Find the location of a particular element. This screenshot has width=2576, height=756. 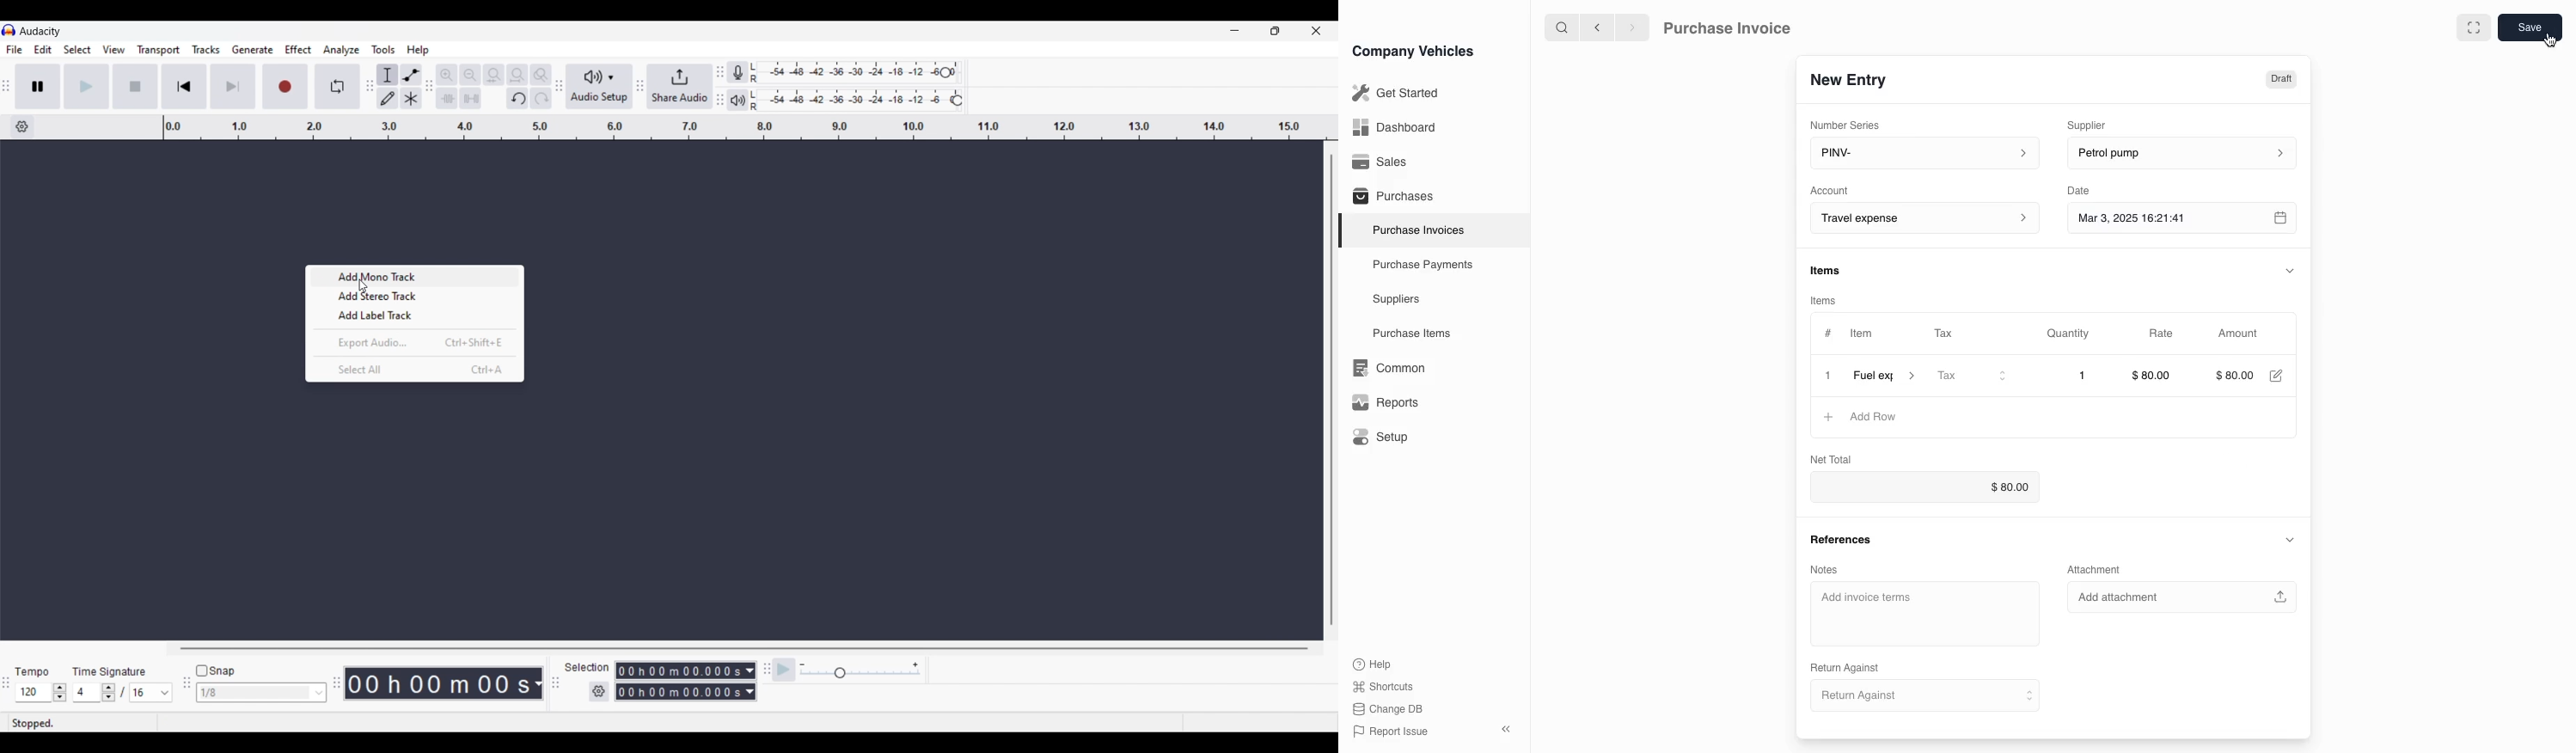

close is located at coordinates (1827, 377).